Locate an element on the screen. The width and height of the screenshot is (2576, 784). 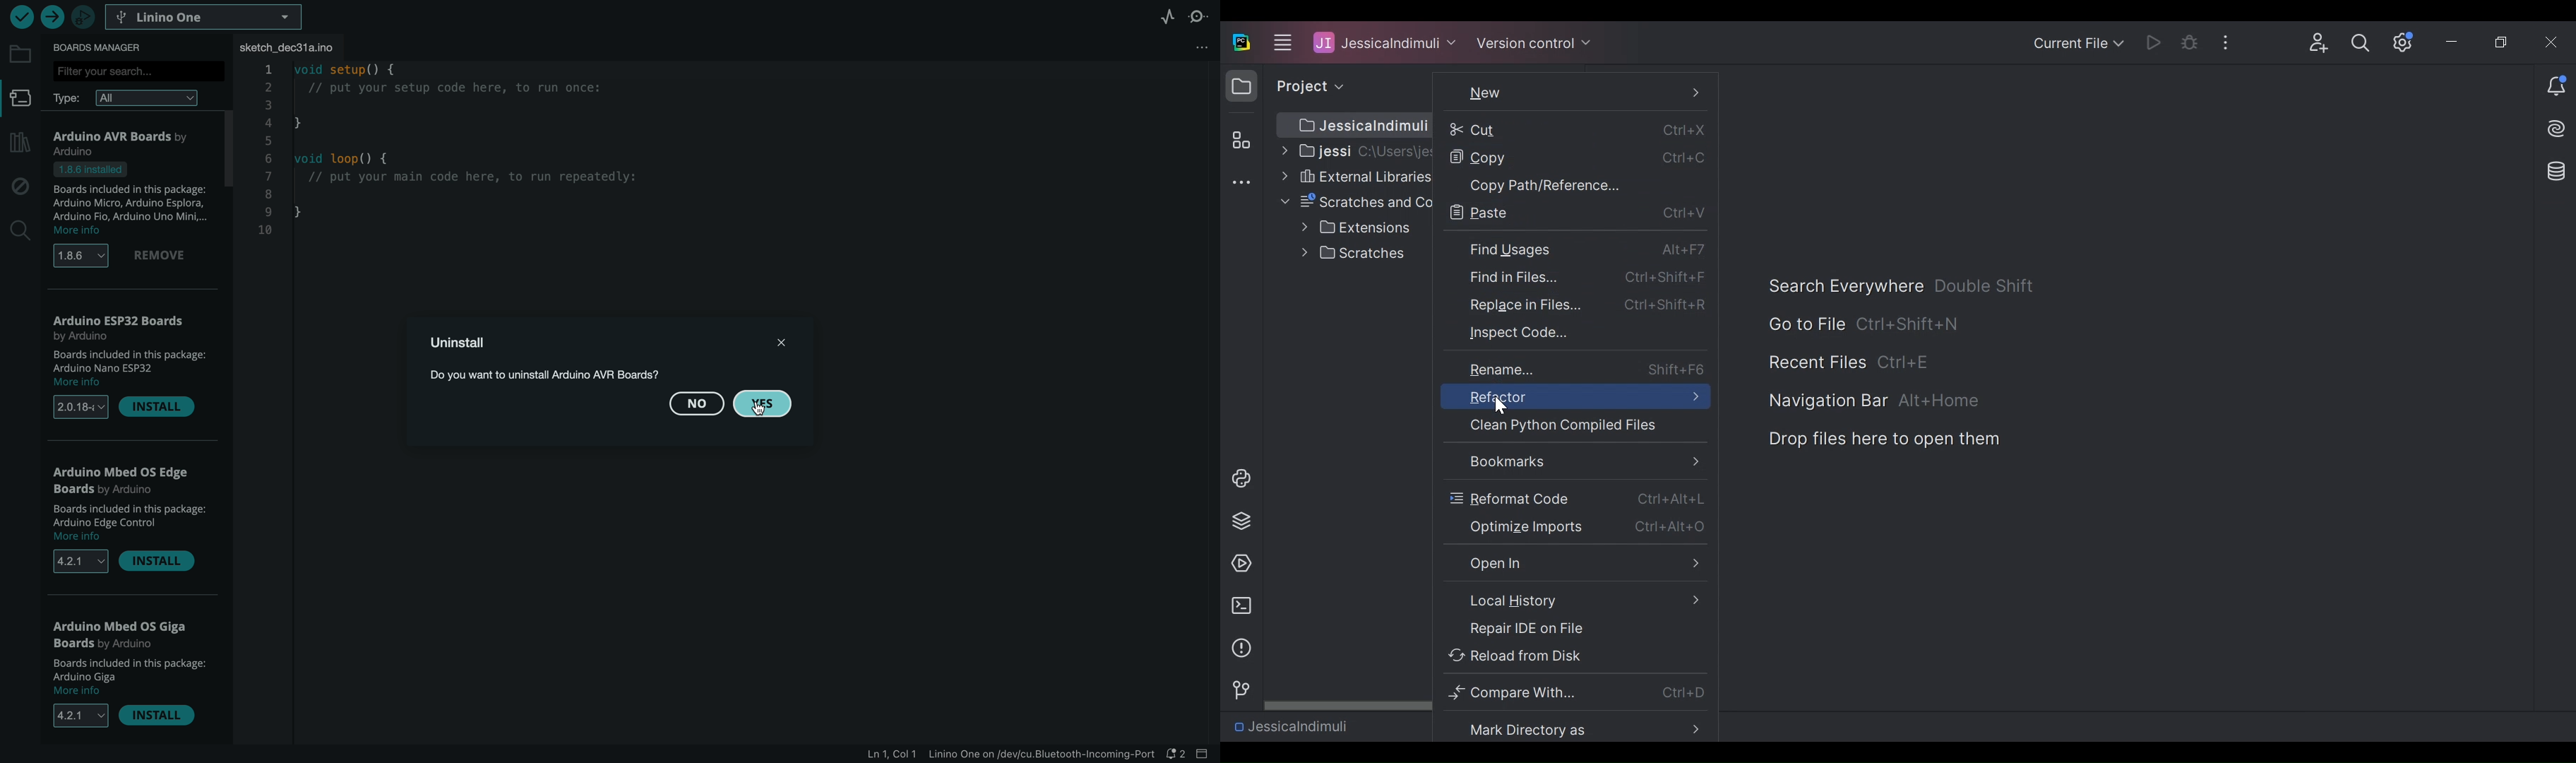
close is located at coordinates (777, 342).